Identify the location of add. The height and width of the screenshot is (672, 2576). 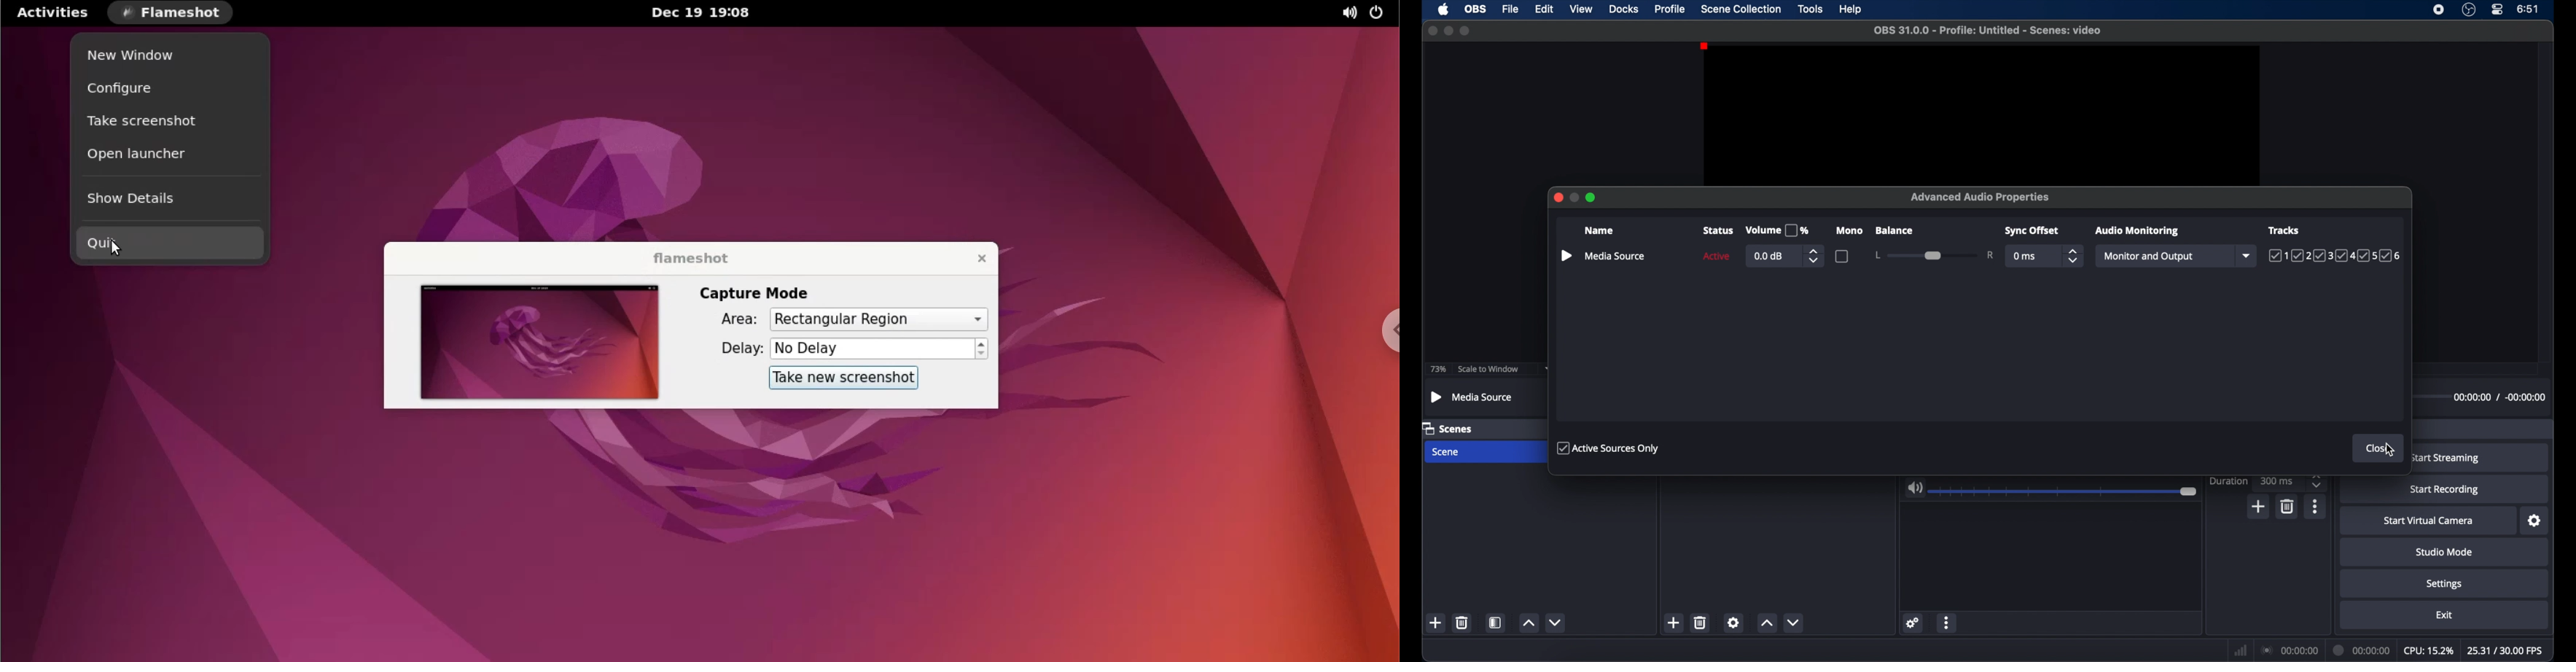
(1436, 623).